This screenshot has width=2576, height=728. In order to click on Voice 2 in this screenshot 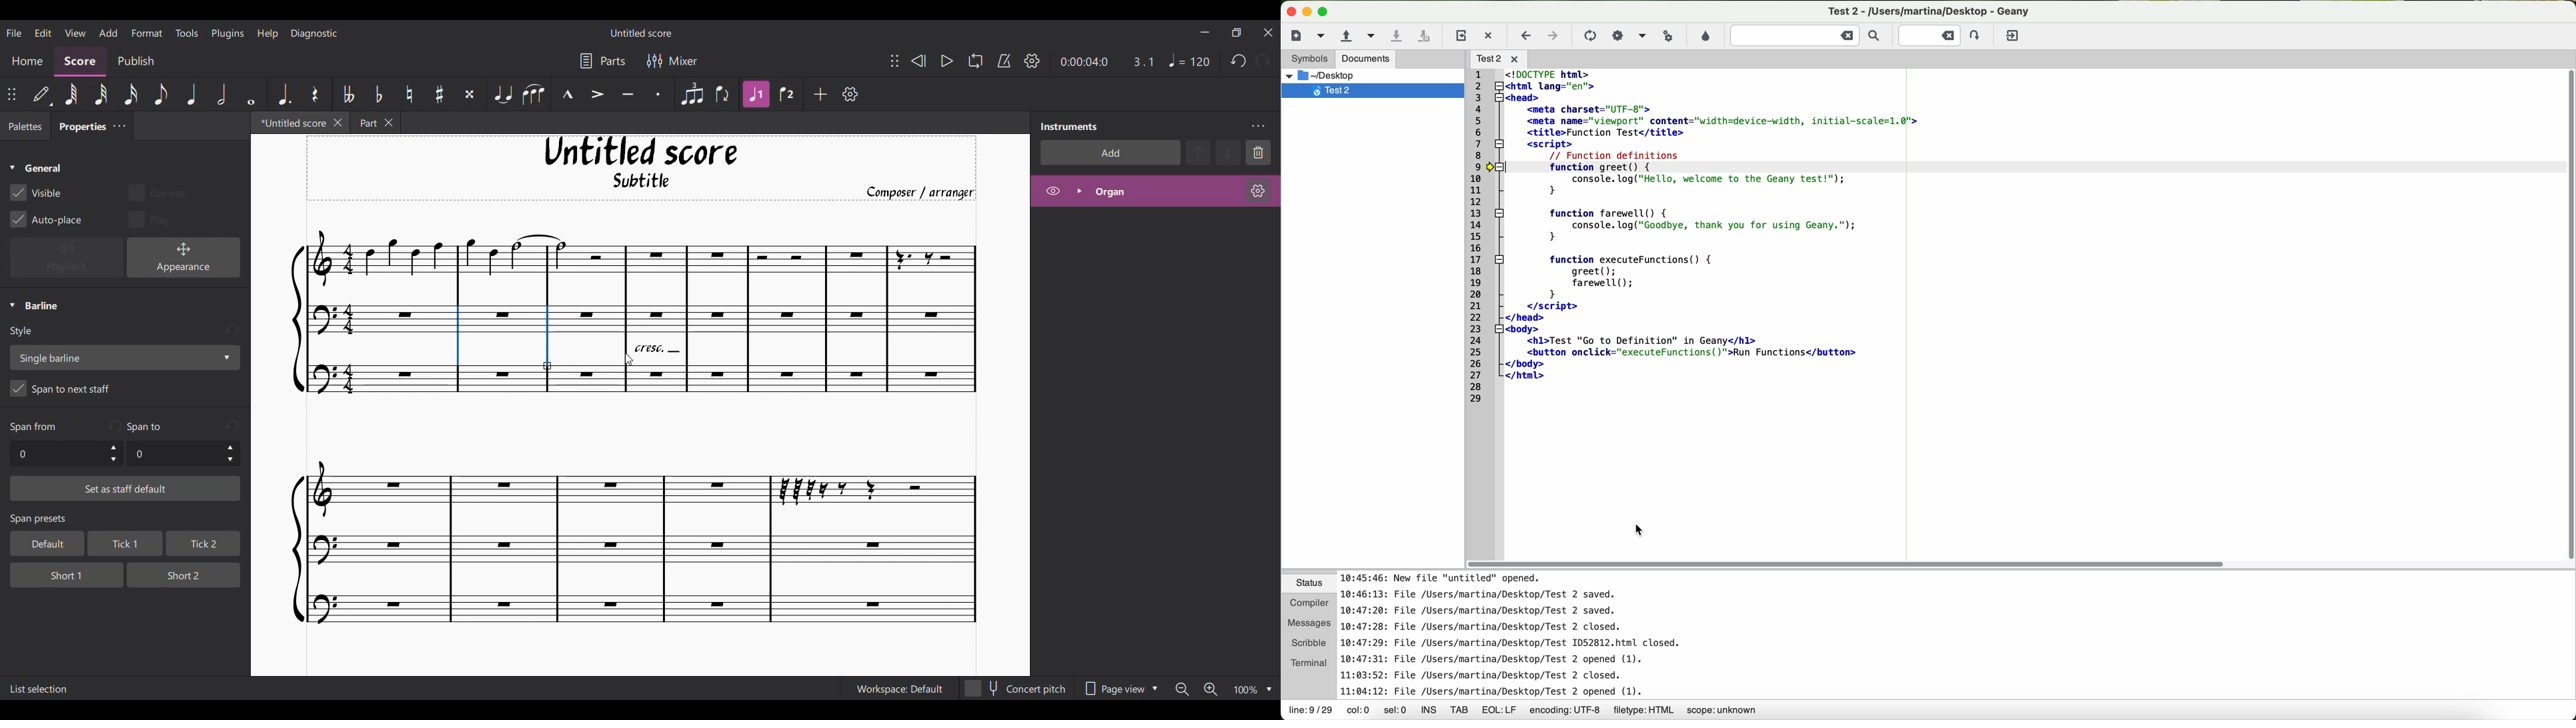, I will do `click(788, 94)`.